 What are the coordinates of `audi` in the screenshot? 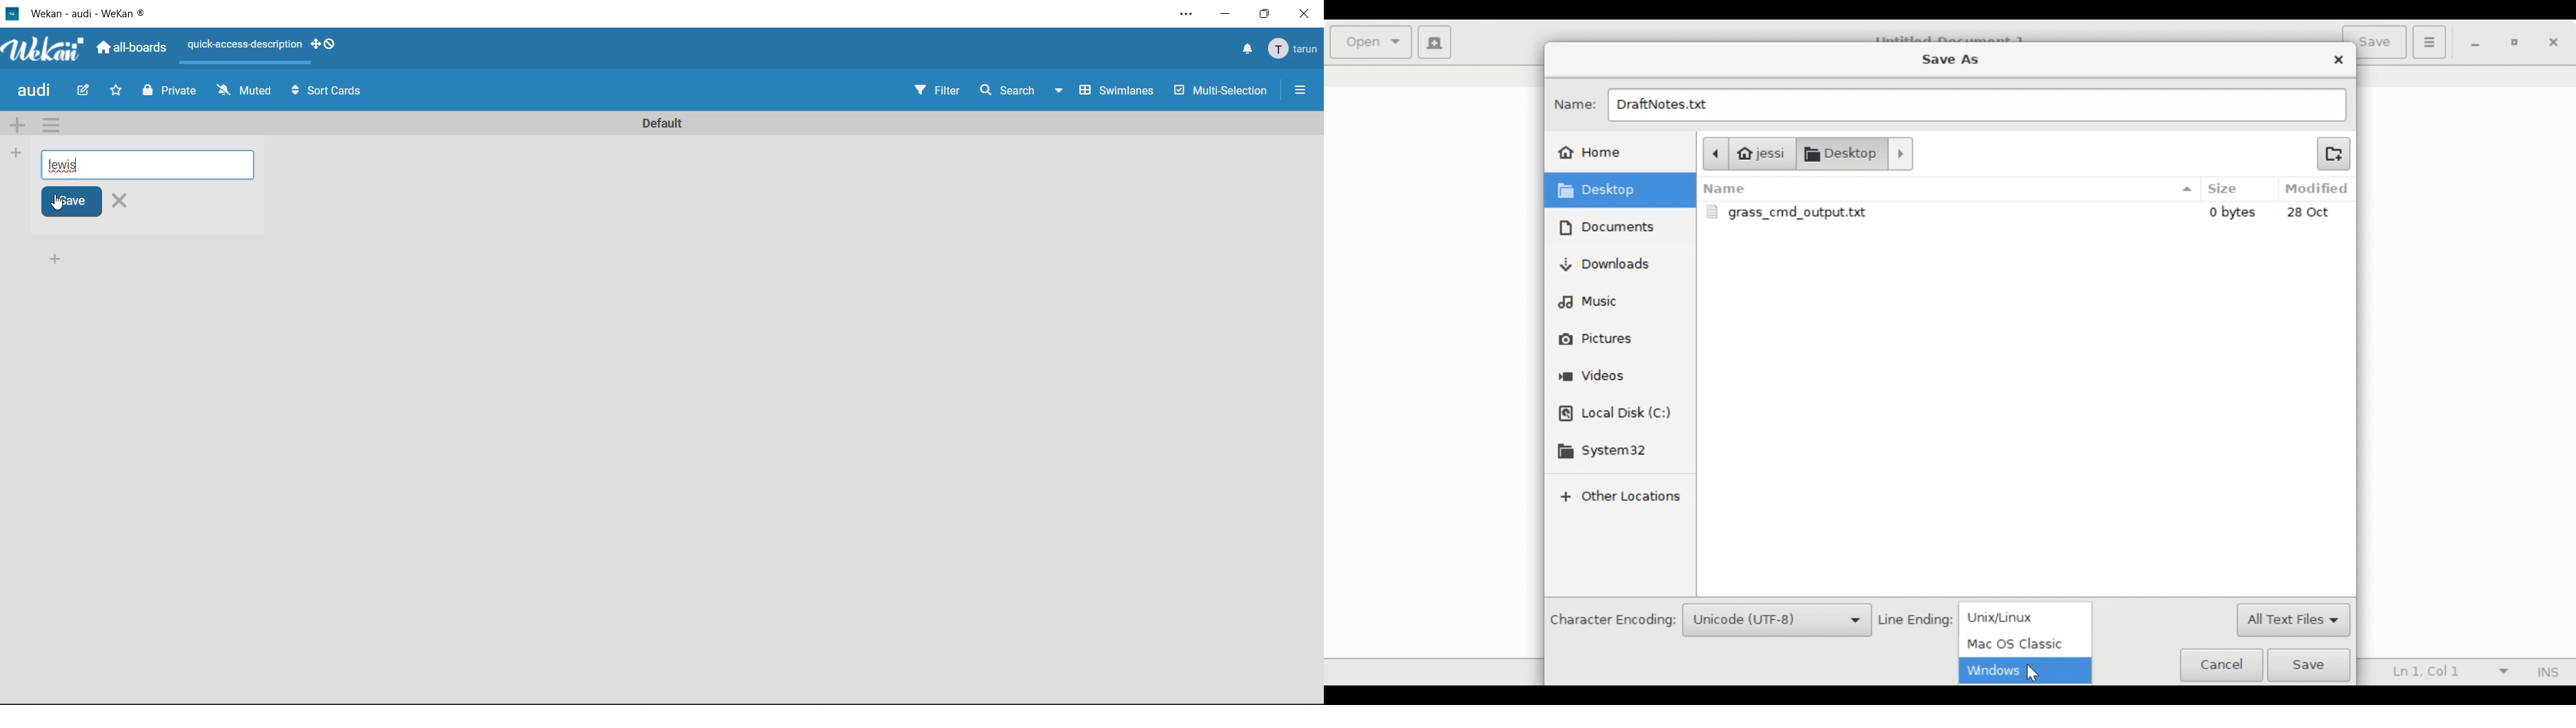 It's located at (37, 91).